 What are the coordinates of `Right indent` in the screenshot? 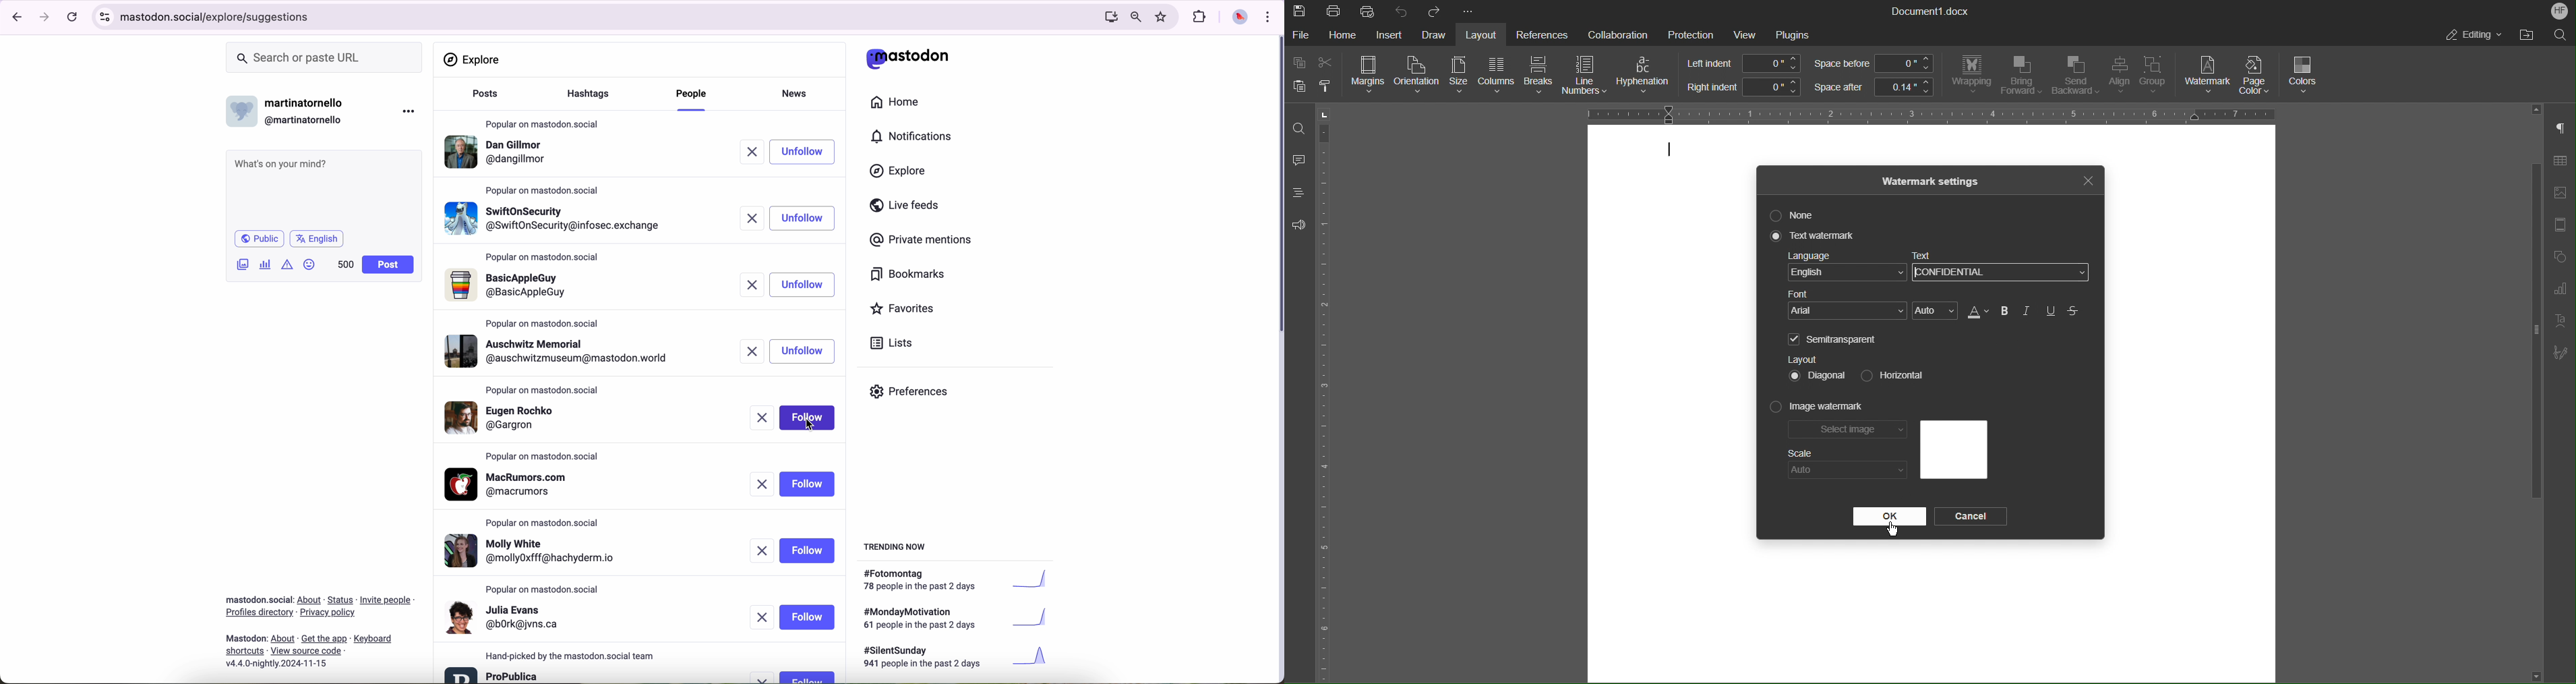 It's located at (1743, 87).